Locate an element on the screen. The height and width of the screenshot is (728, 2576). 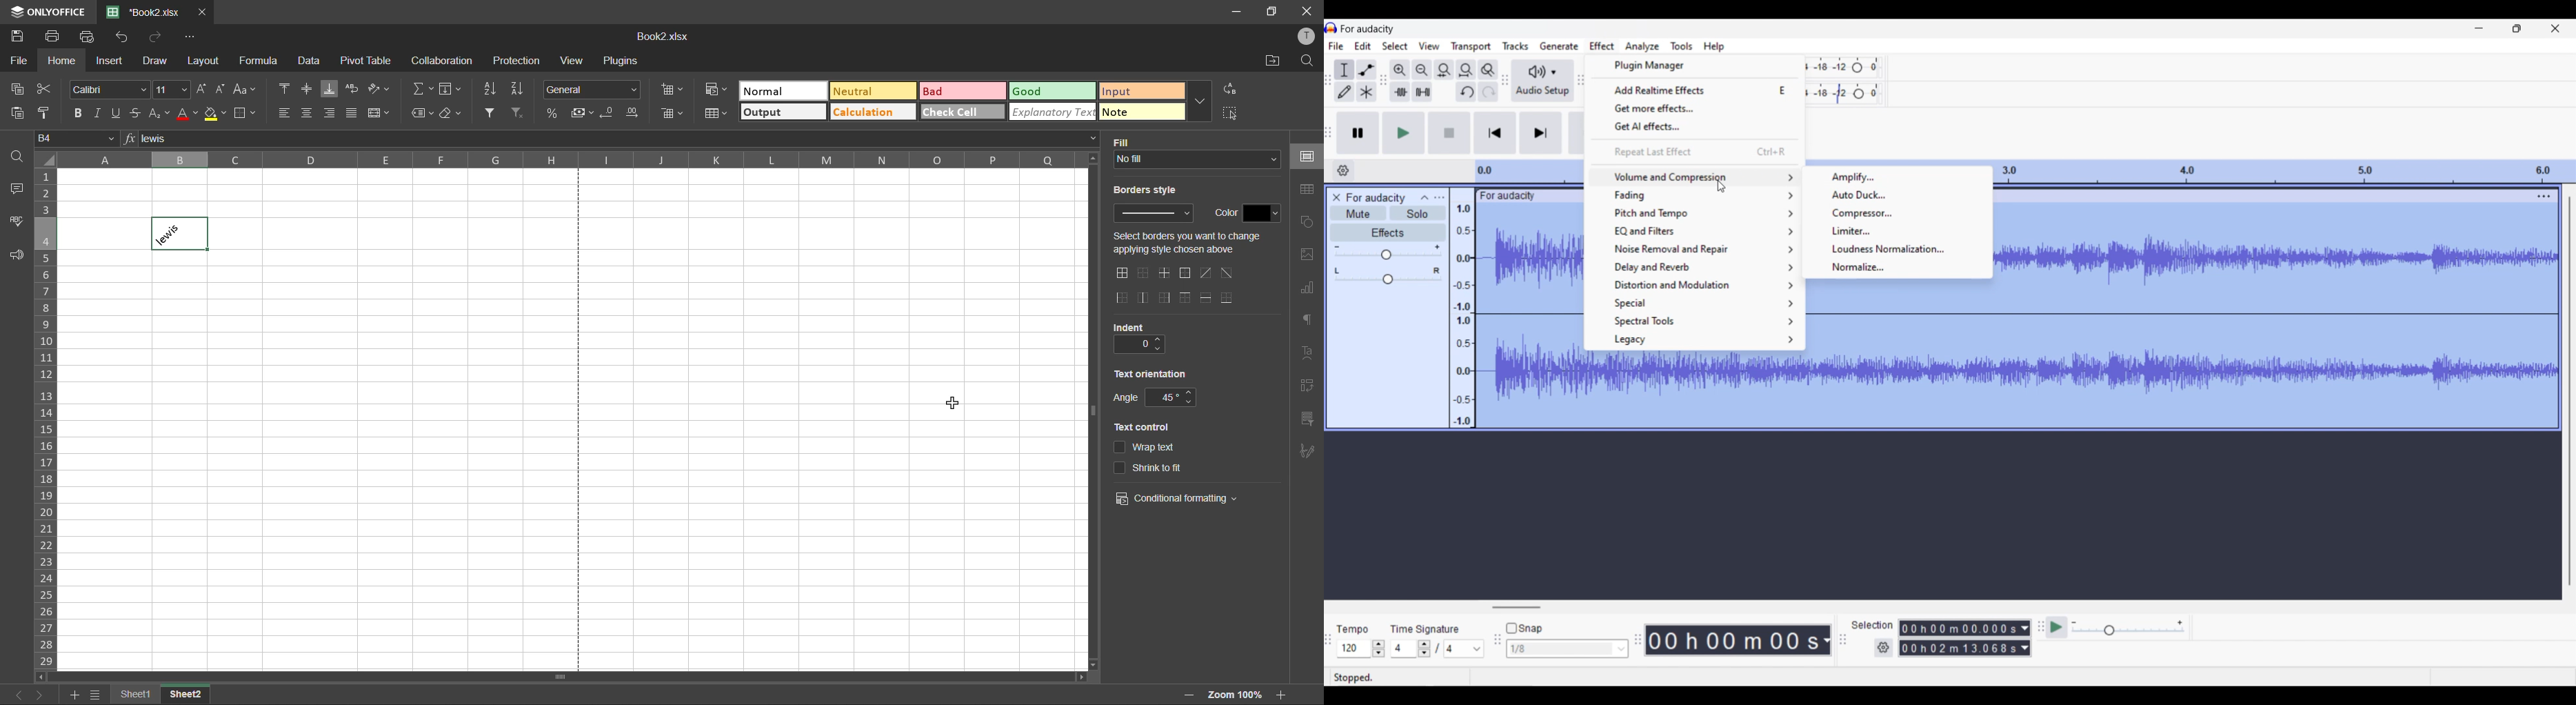
explanatory text is located at coordinates (1053, 113).